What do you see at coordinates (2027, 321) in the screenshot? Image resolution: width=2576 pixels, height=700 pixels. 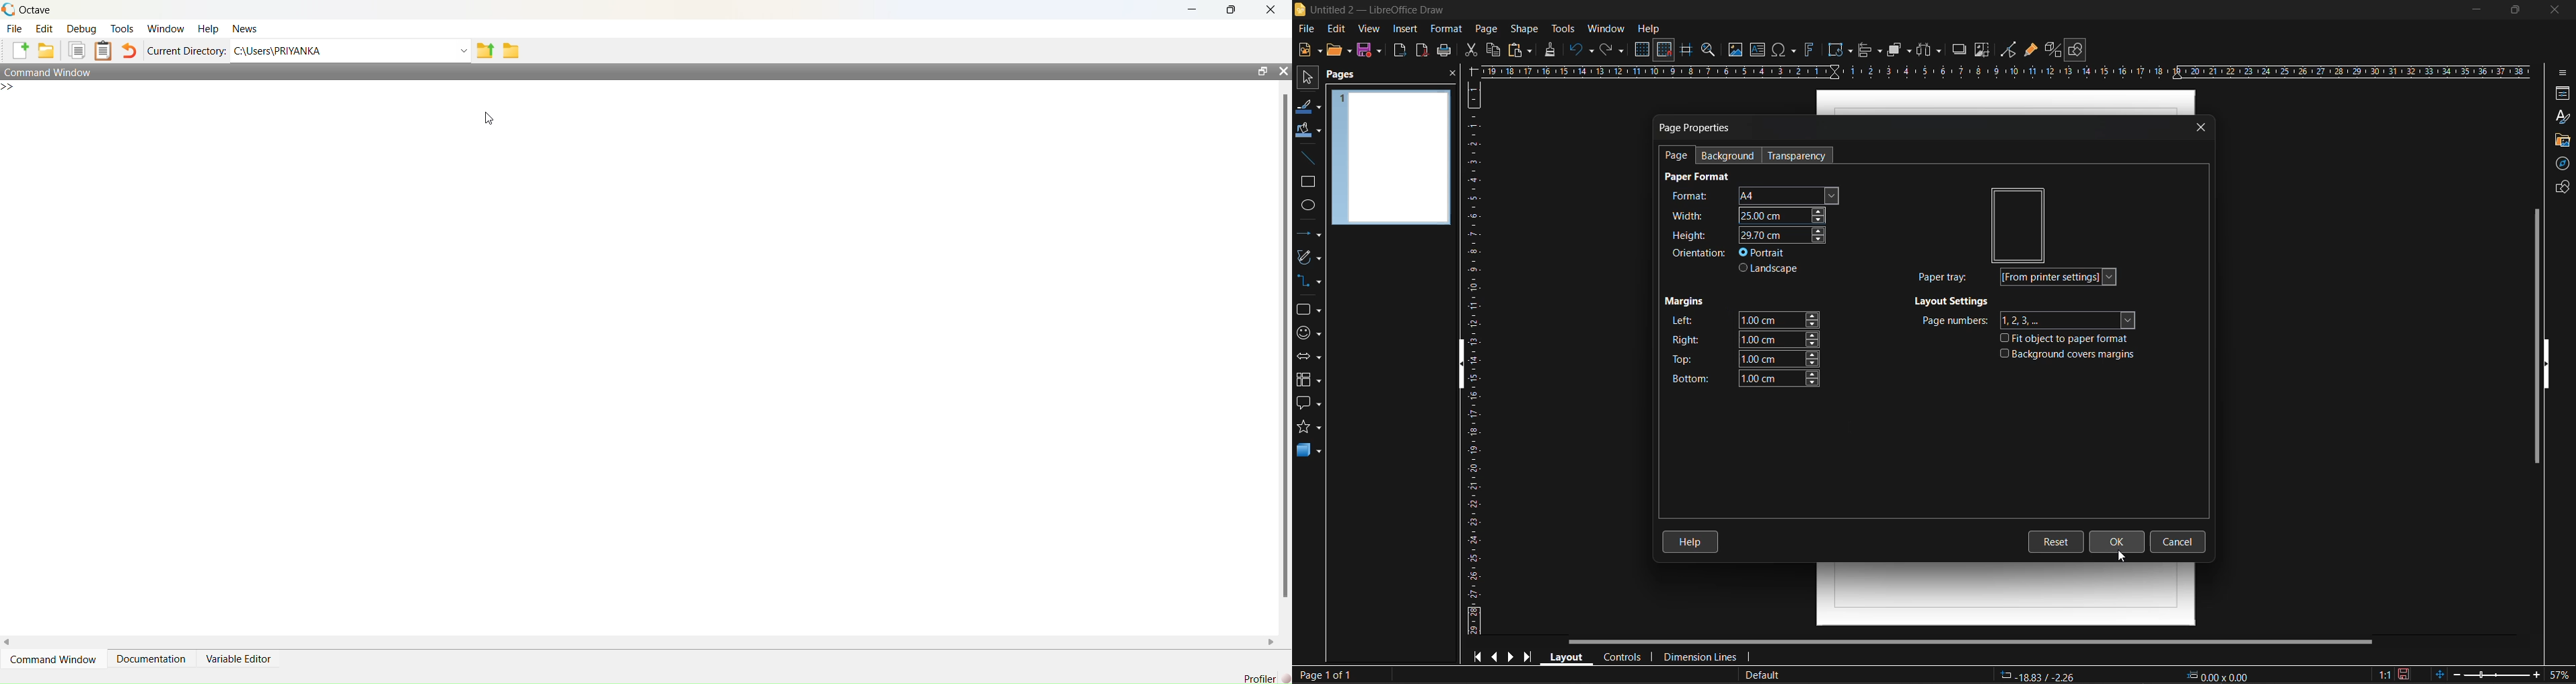 I see `page numbers` at bounding box center [2027, 321].